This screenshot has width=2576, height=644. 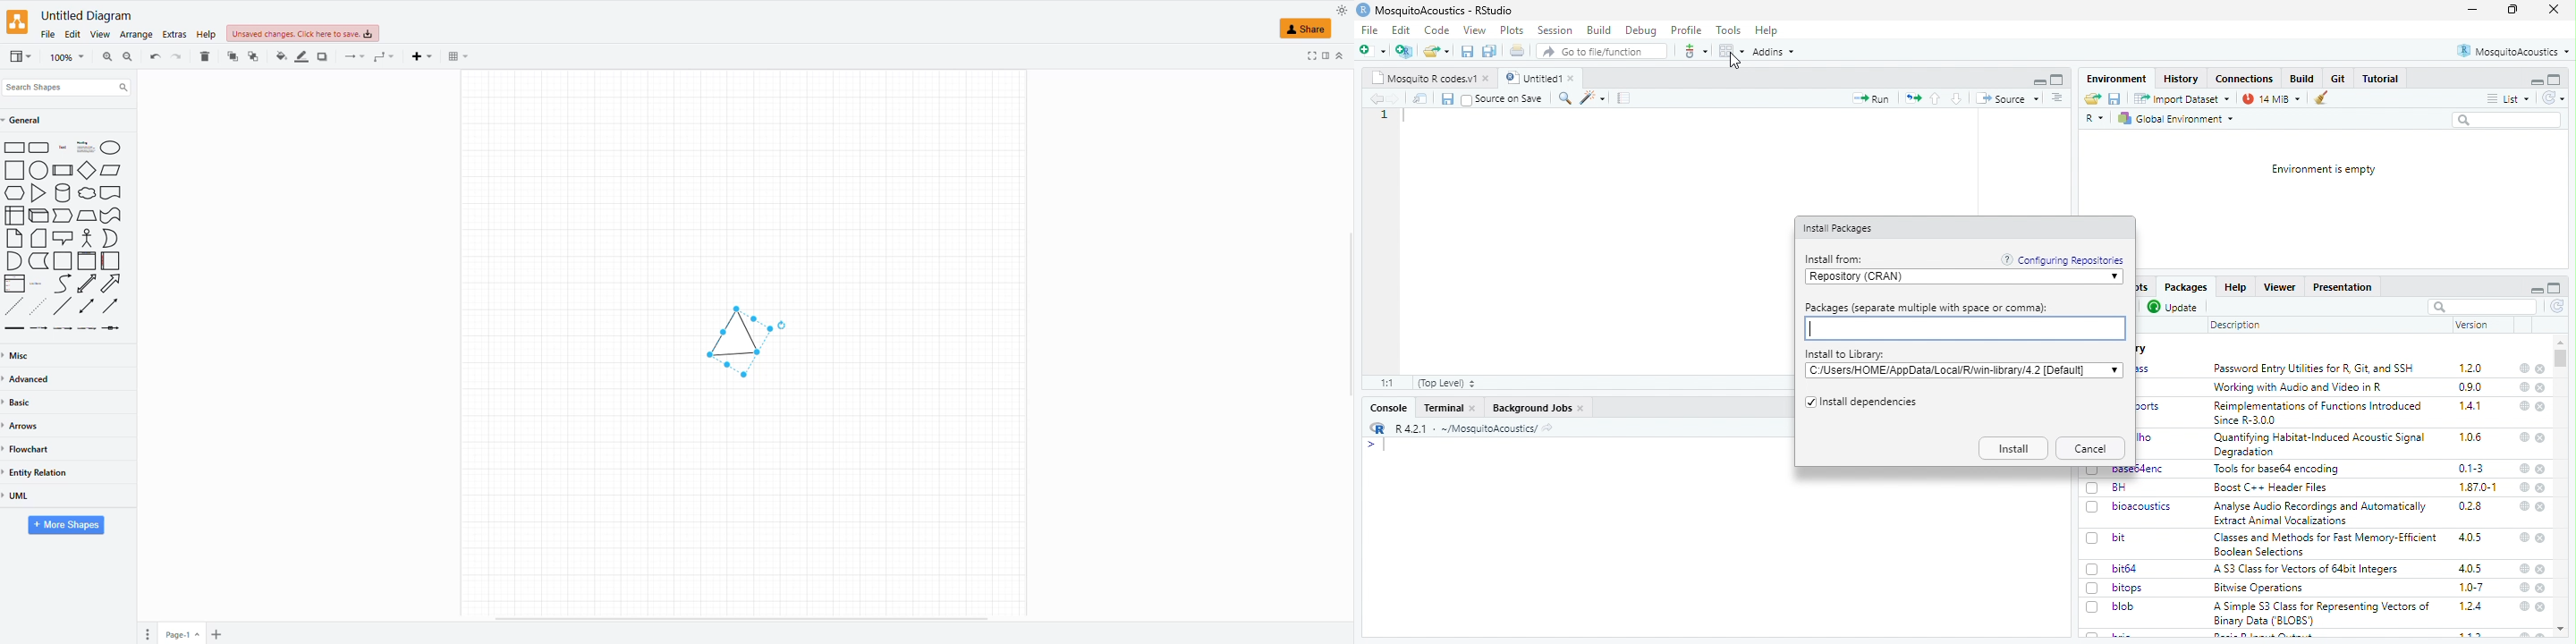 What do you see at coordinates (1518, 50) in the screenshot?
I see `print` at bounding box center [1518, 50].